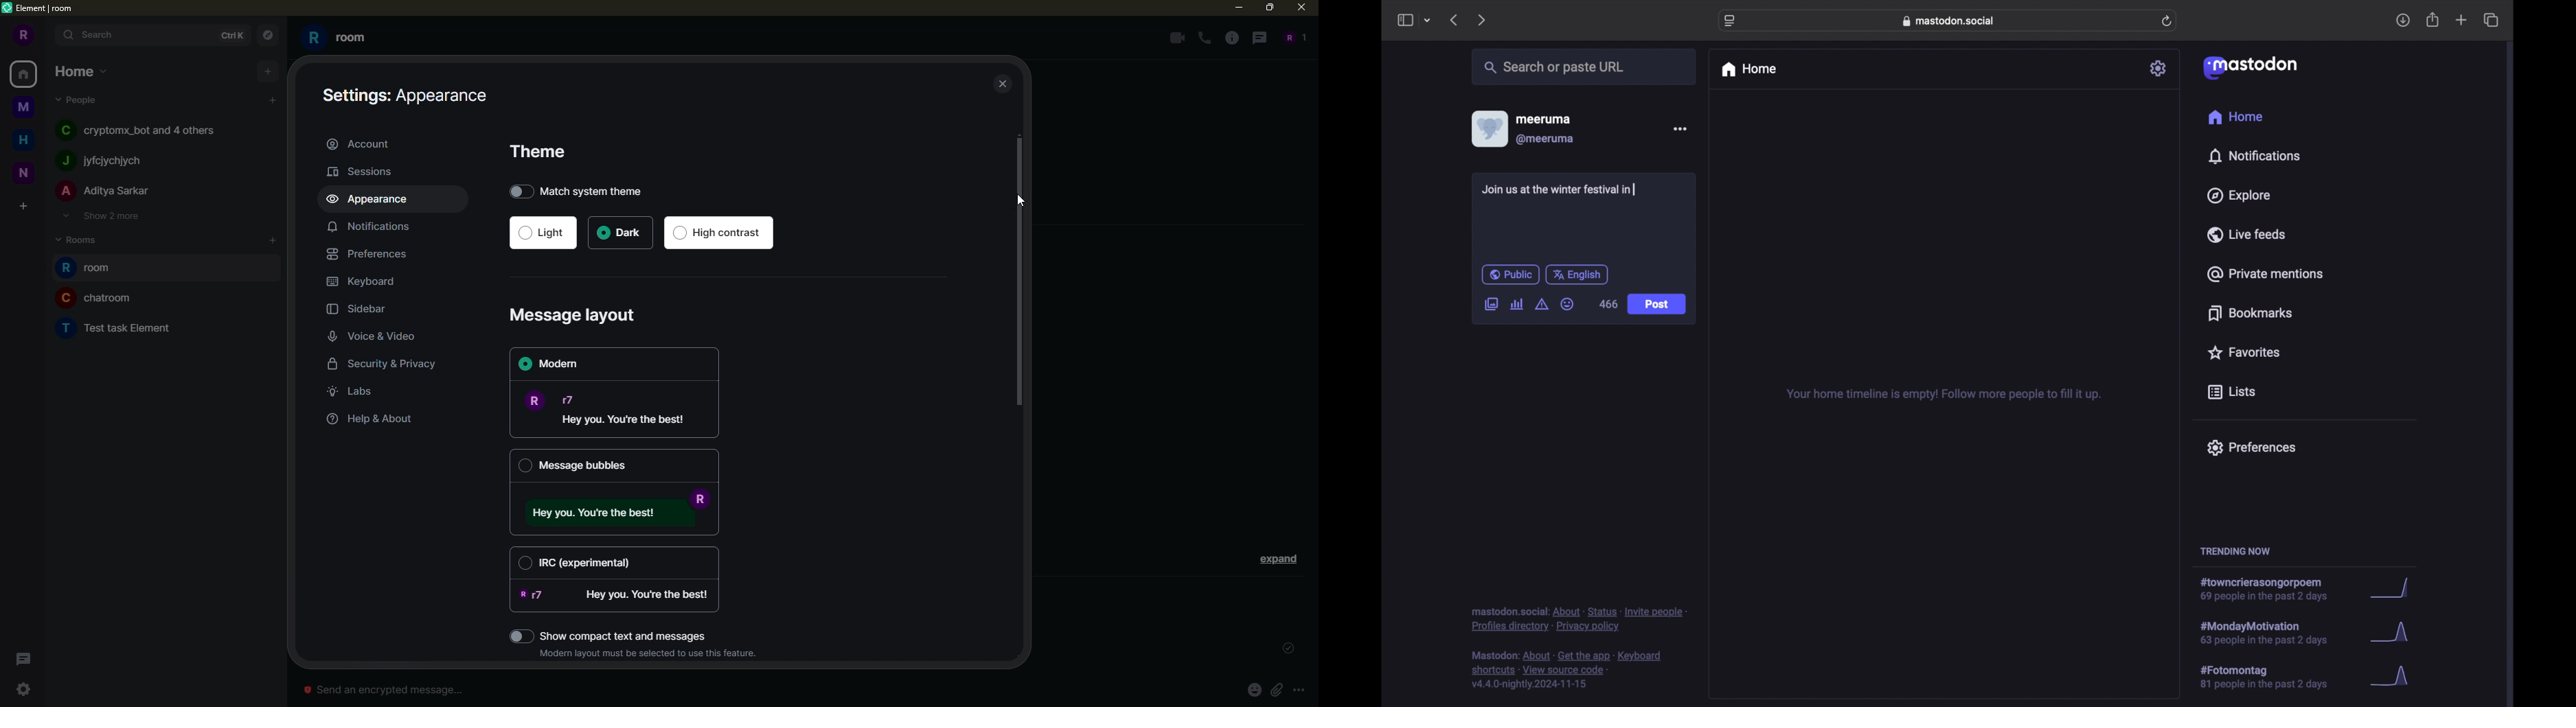 The image size is (2576, 728). Describe the element at coordinates (652, 654) in the screenshot. I see `info` at that location.